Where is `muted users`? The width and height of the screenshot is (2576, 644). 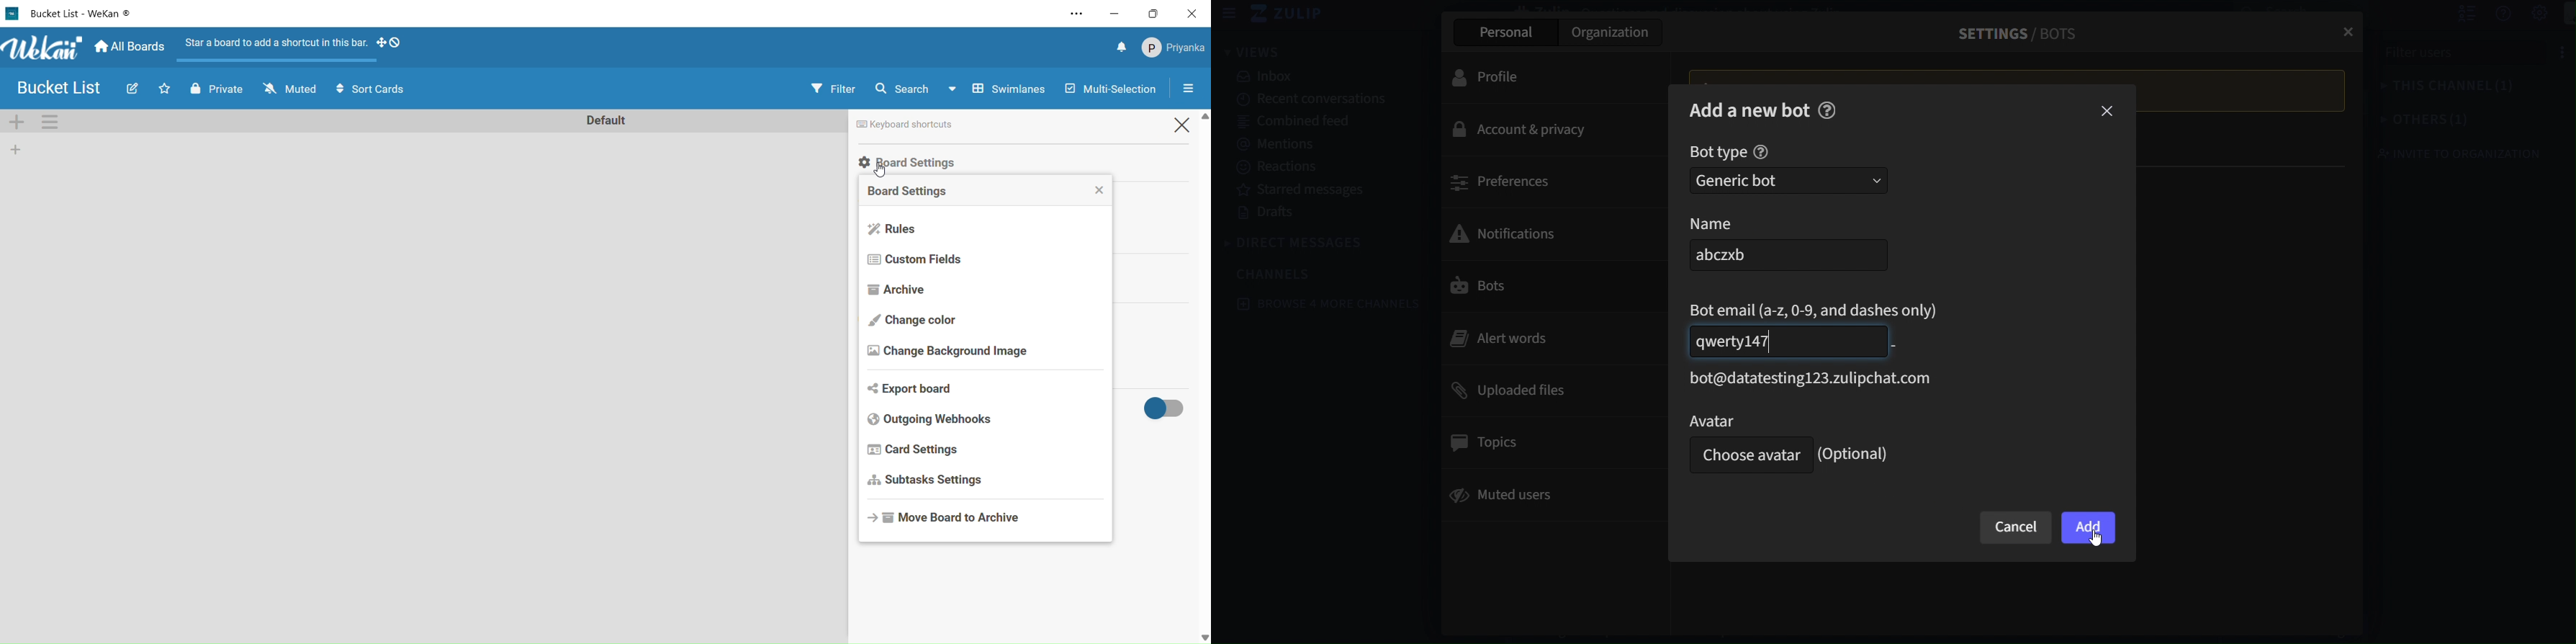
muted users is located at coordinates (1542, 495).